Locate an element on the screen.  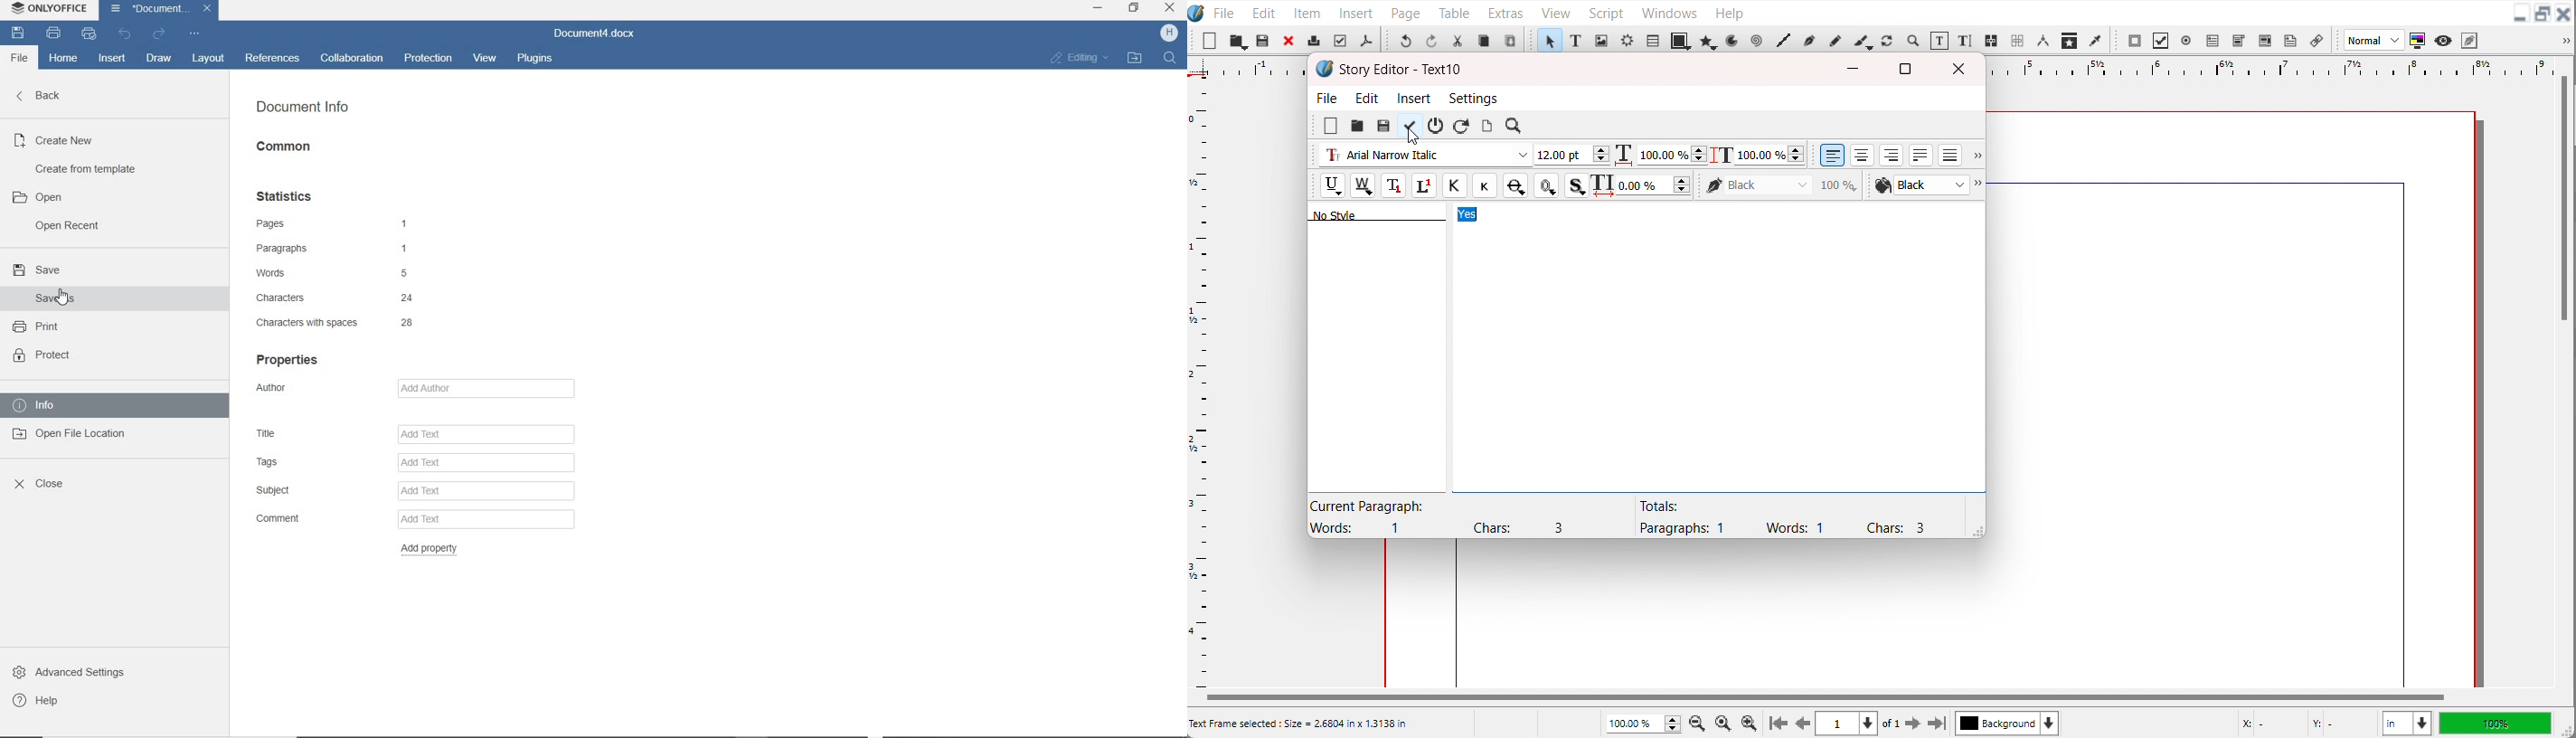
Exit without updating is located at coordinates (1436, 126).